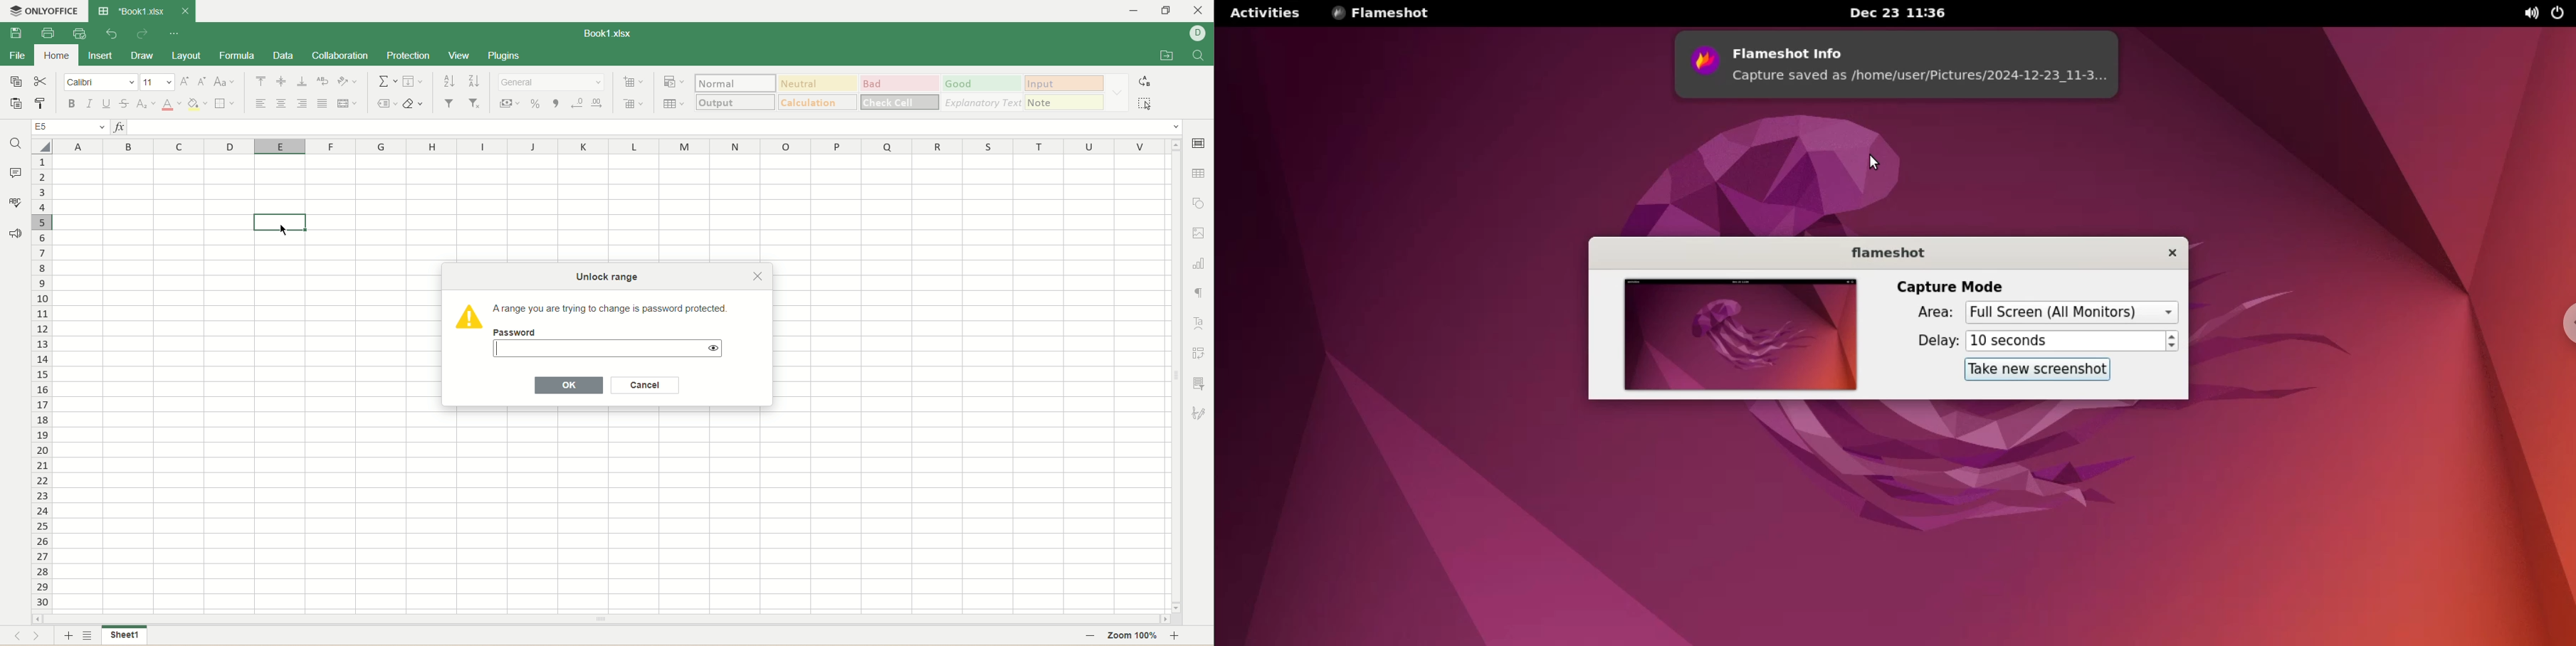 This screenshot has width=2576, height=672. I want to click on Unlock range, so click(606, 277).